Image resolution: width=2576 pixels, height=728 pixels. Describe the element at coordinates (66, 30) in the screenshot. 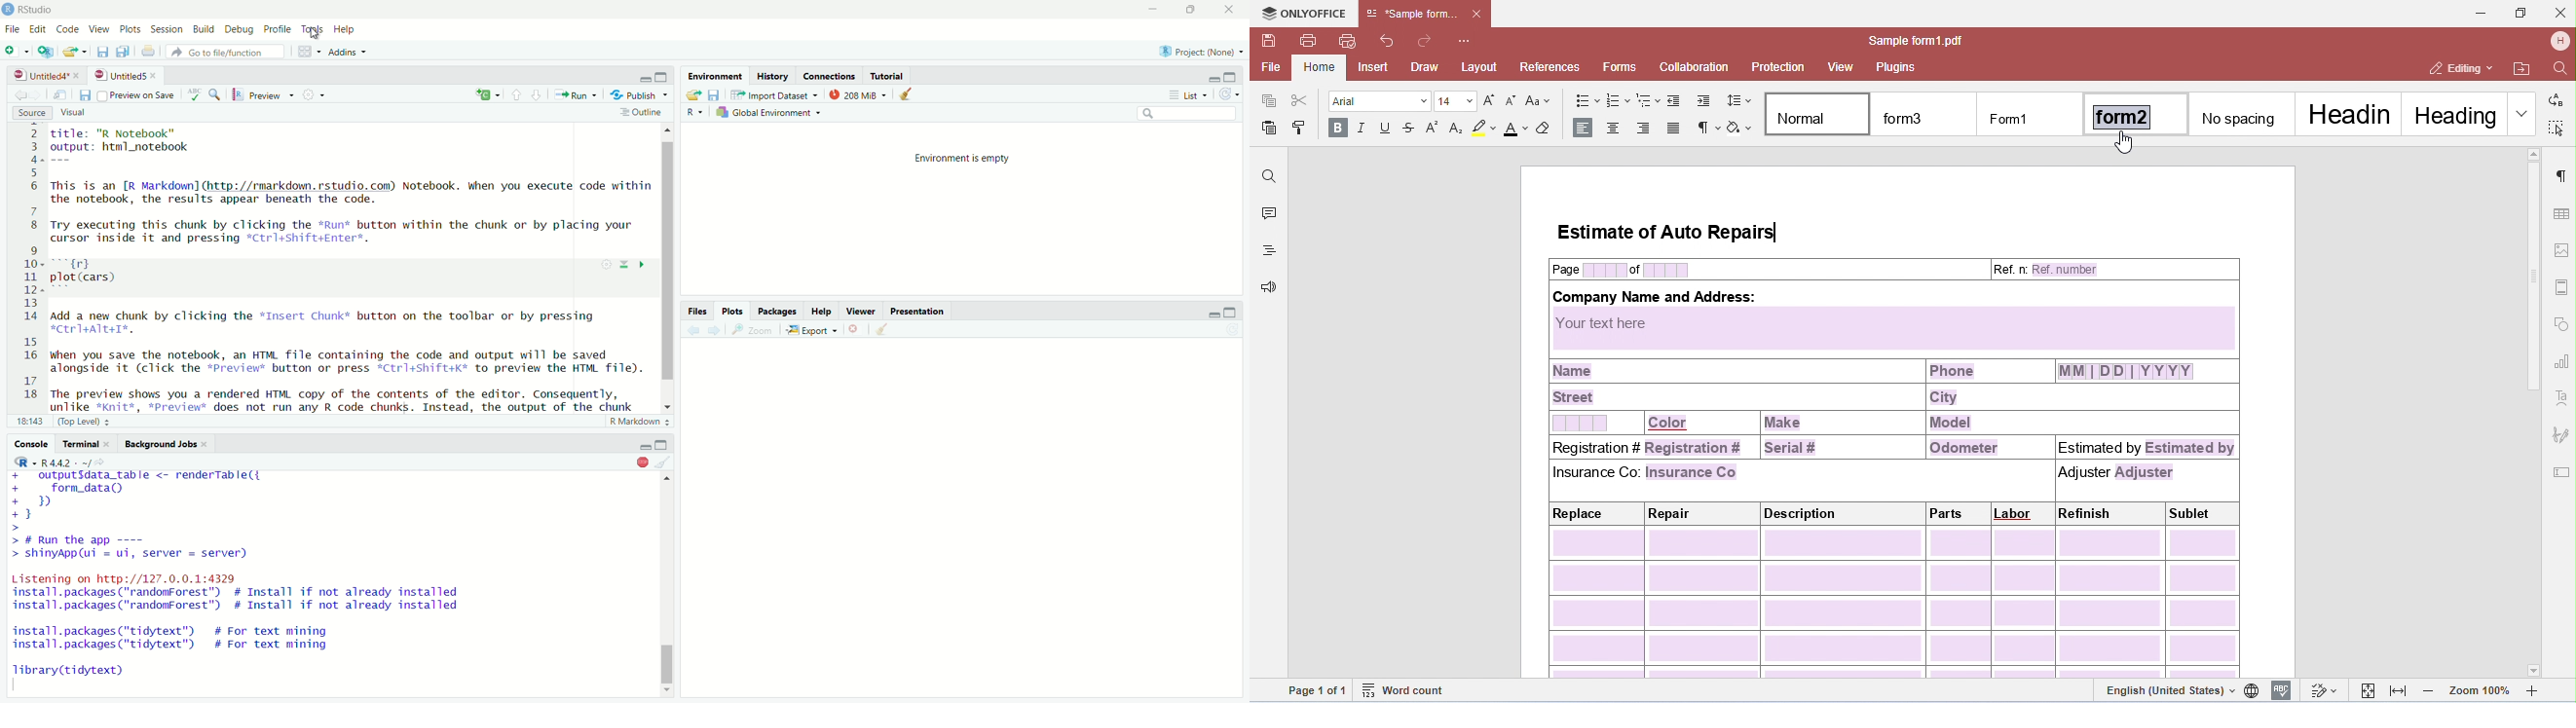

I see `Code` at that location.